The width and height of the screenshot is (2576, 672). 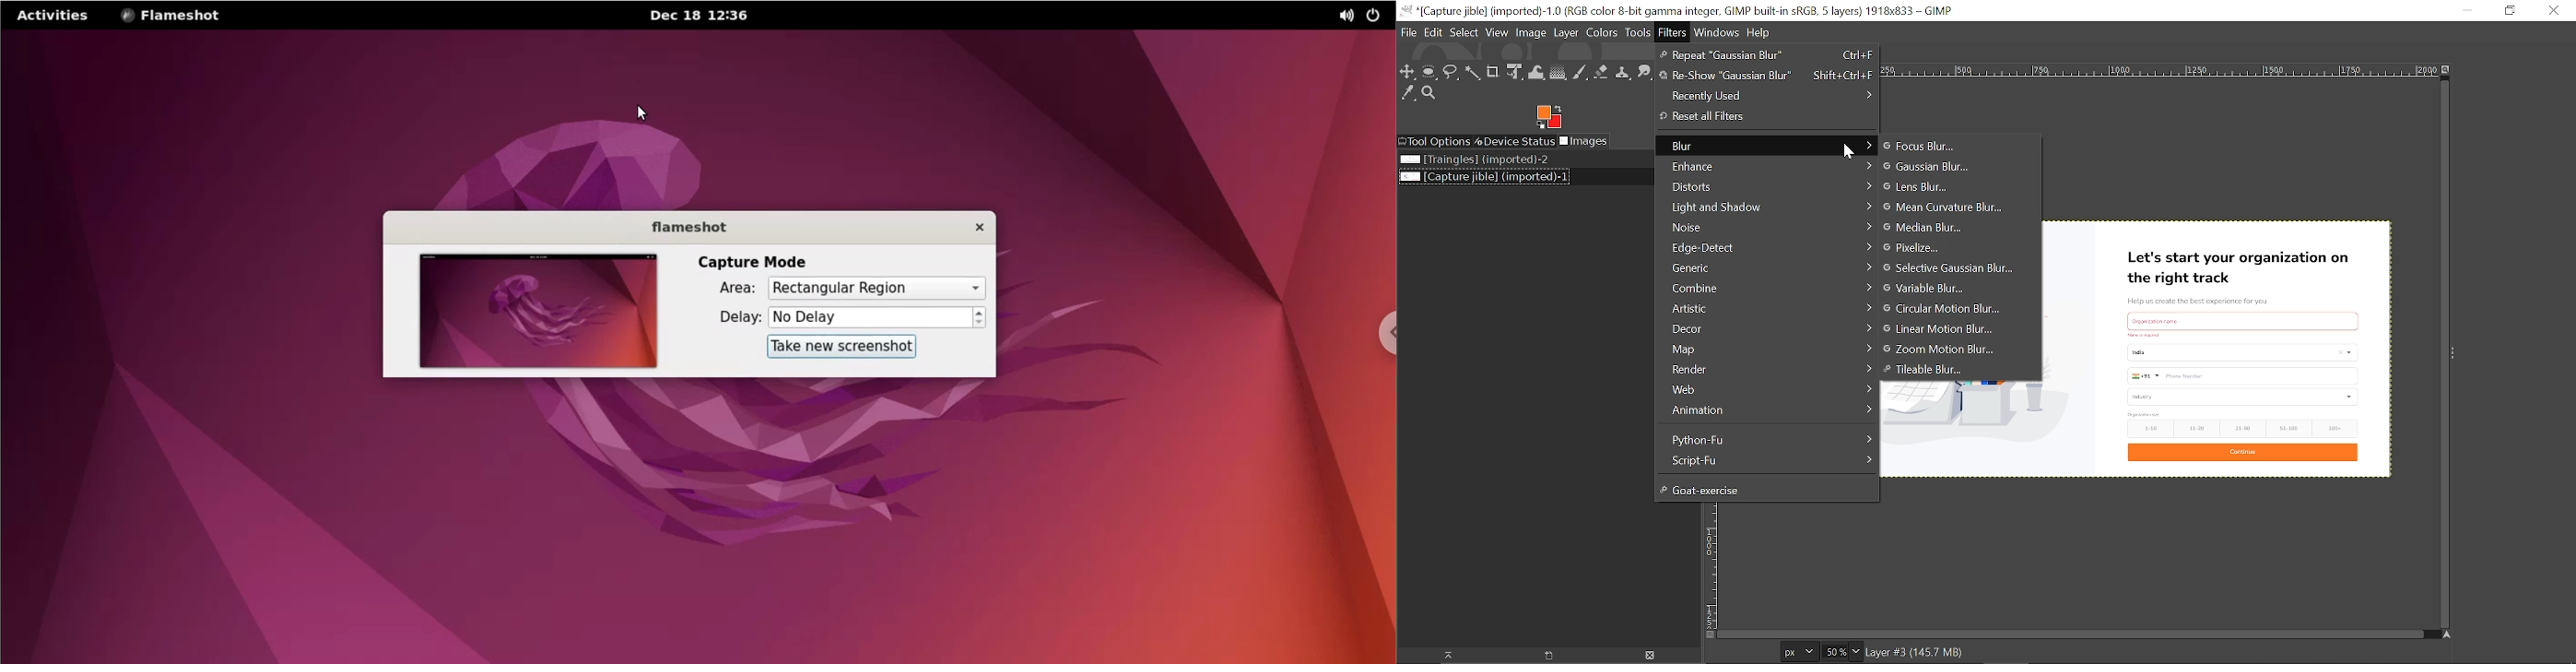 What do you see at coordinates (1938, 147) in the screenshot?
I see `Focus Blur` at bounding box center [1938, 147].